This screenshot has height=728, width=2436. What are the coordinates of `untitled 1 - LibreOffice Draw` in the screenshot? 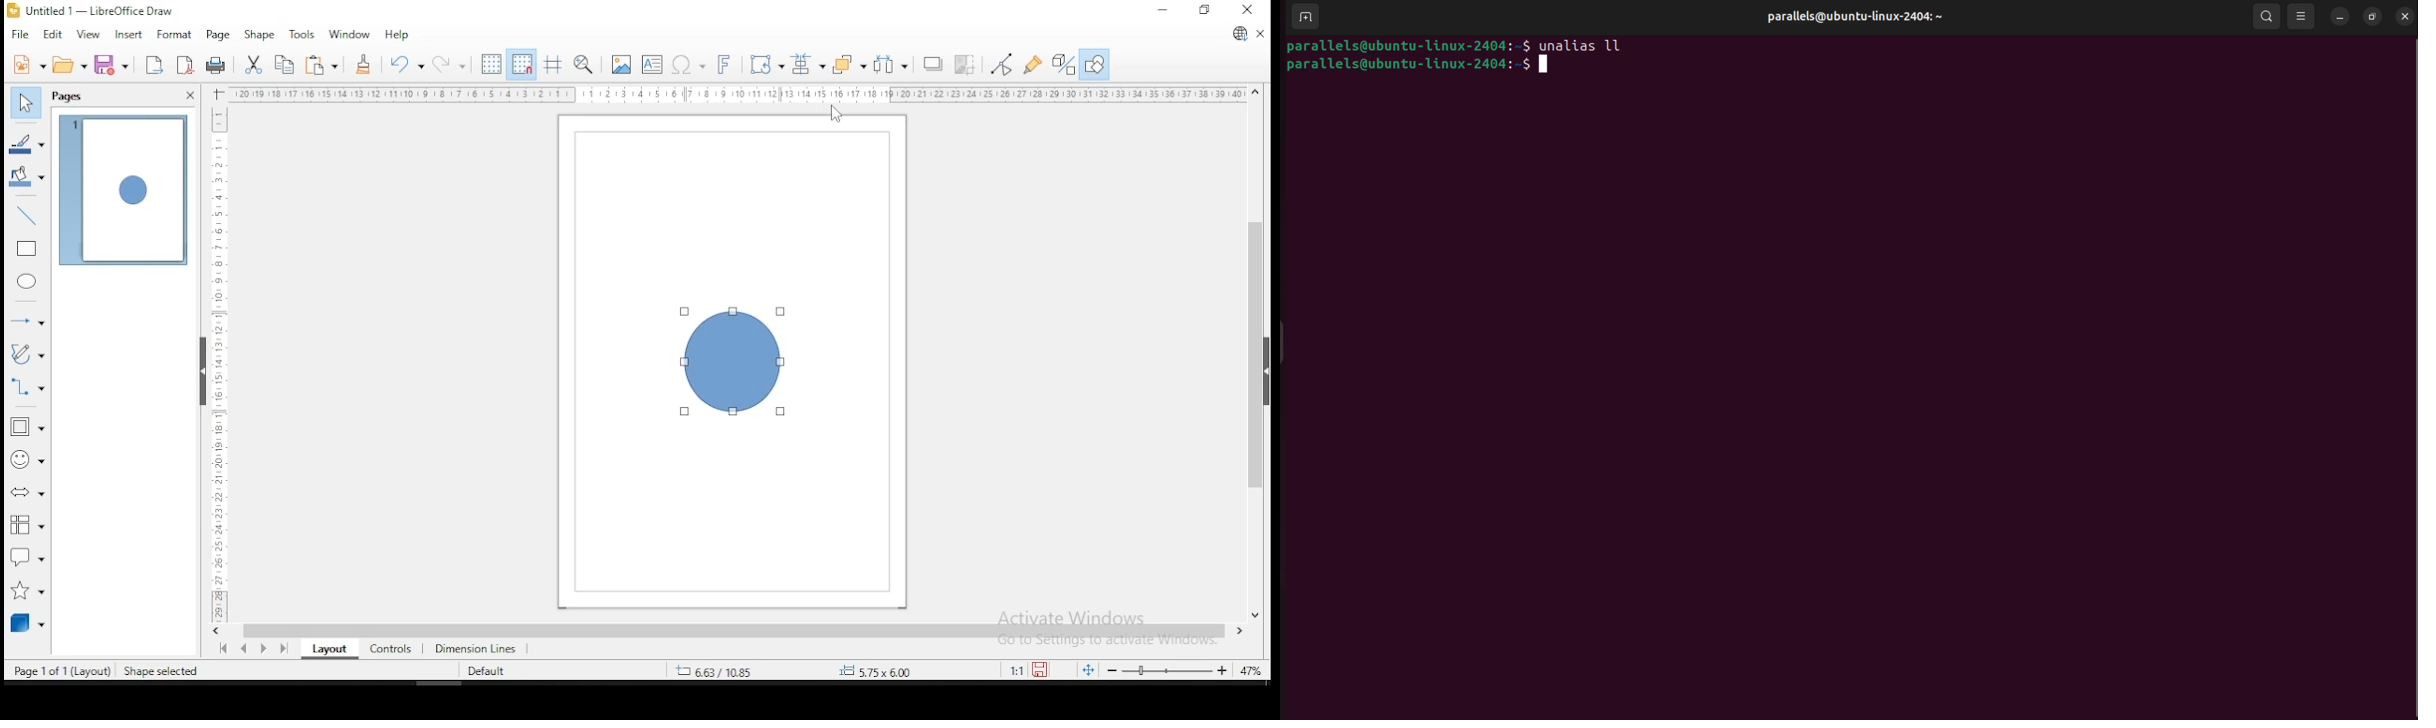 It's located at (90, 10).